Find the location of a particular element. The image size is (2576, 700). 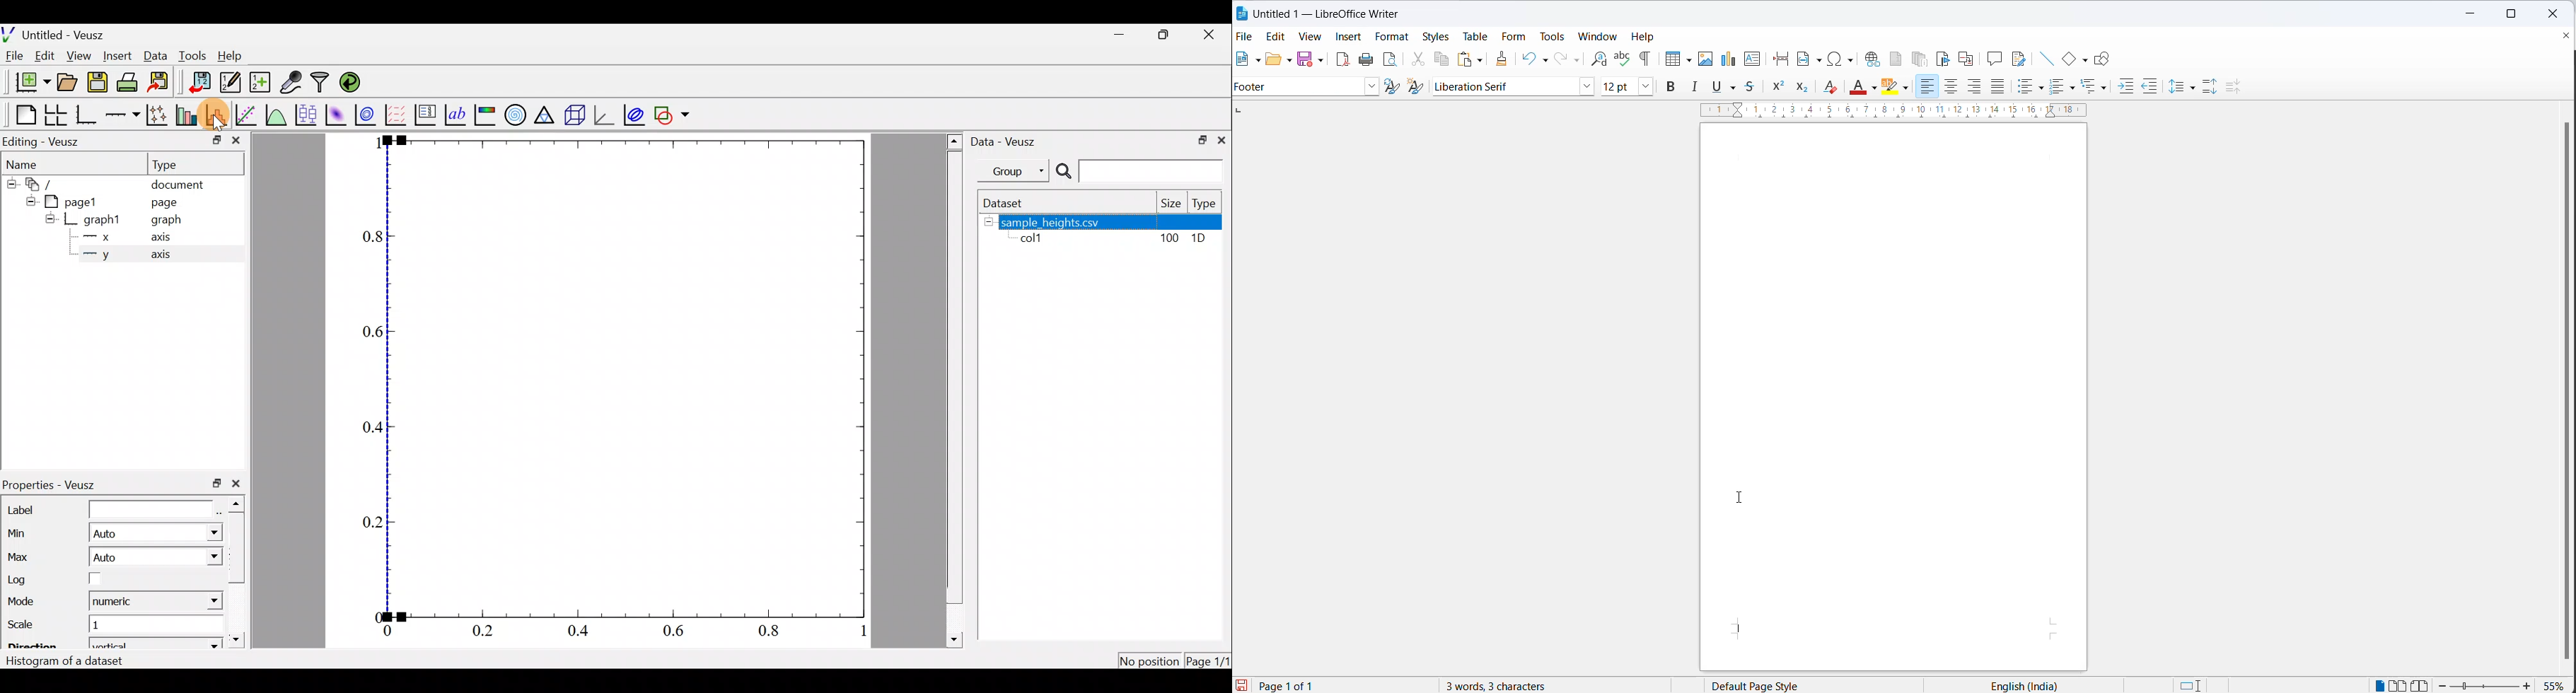

cut is located at coordinates (1420, 62).